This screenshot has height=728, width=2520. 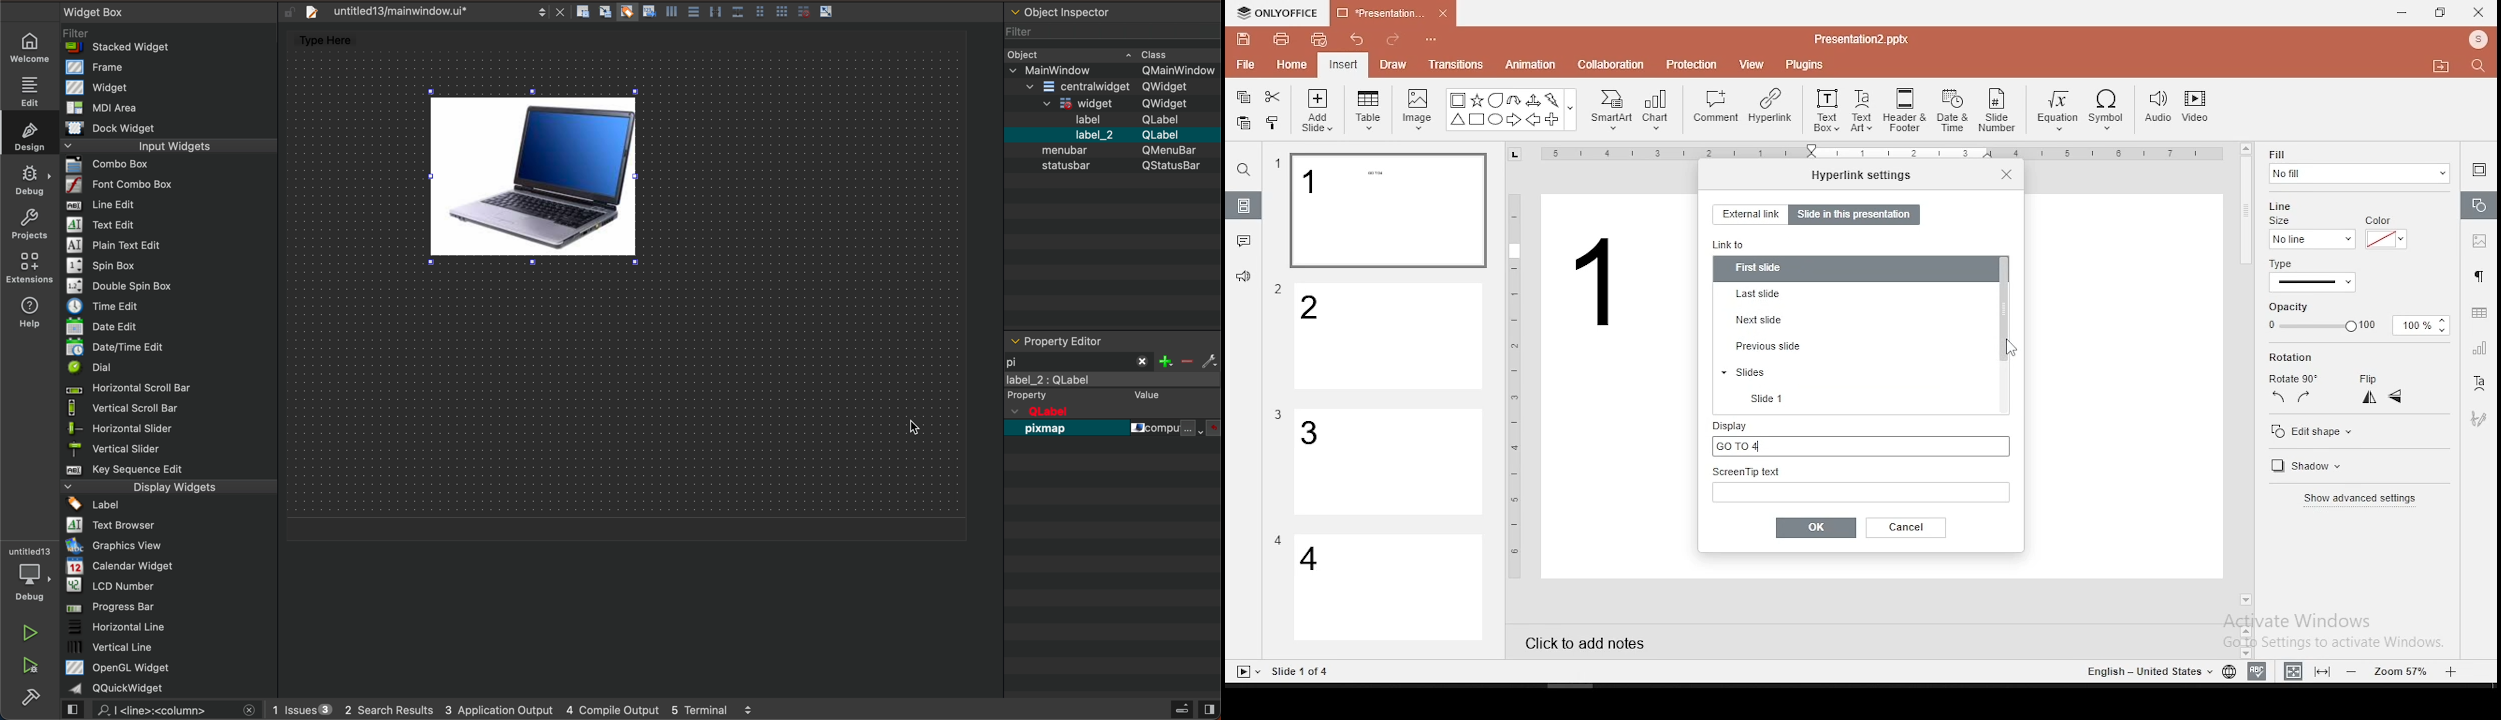 I want to click on hyperlink settings, so click(x=1862, y=174).